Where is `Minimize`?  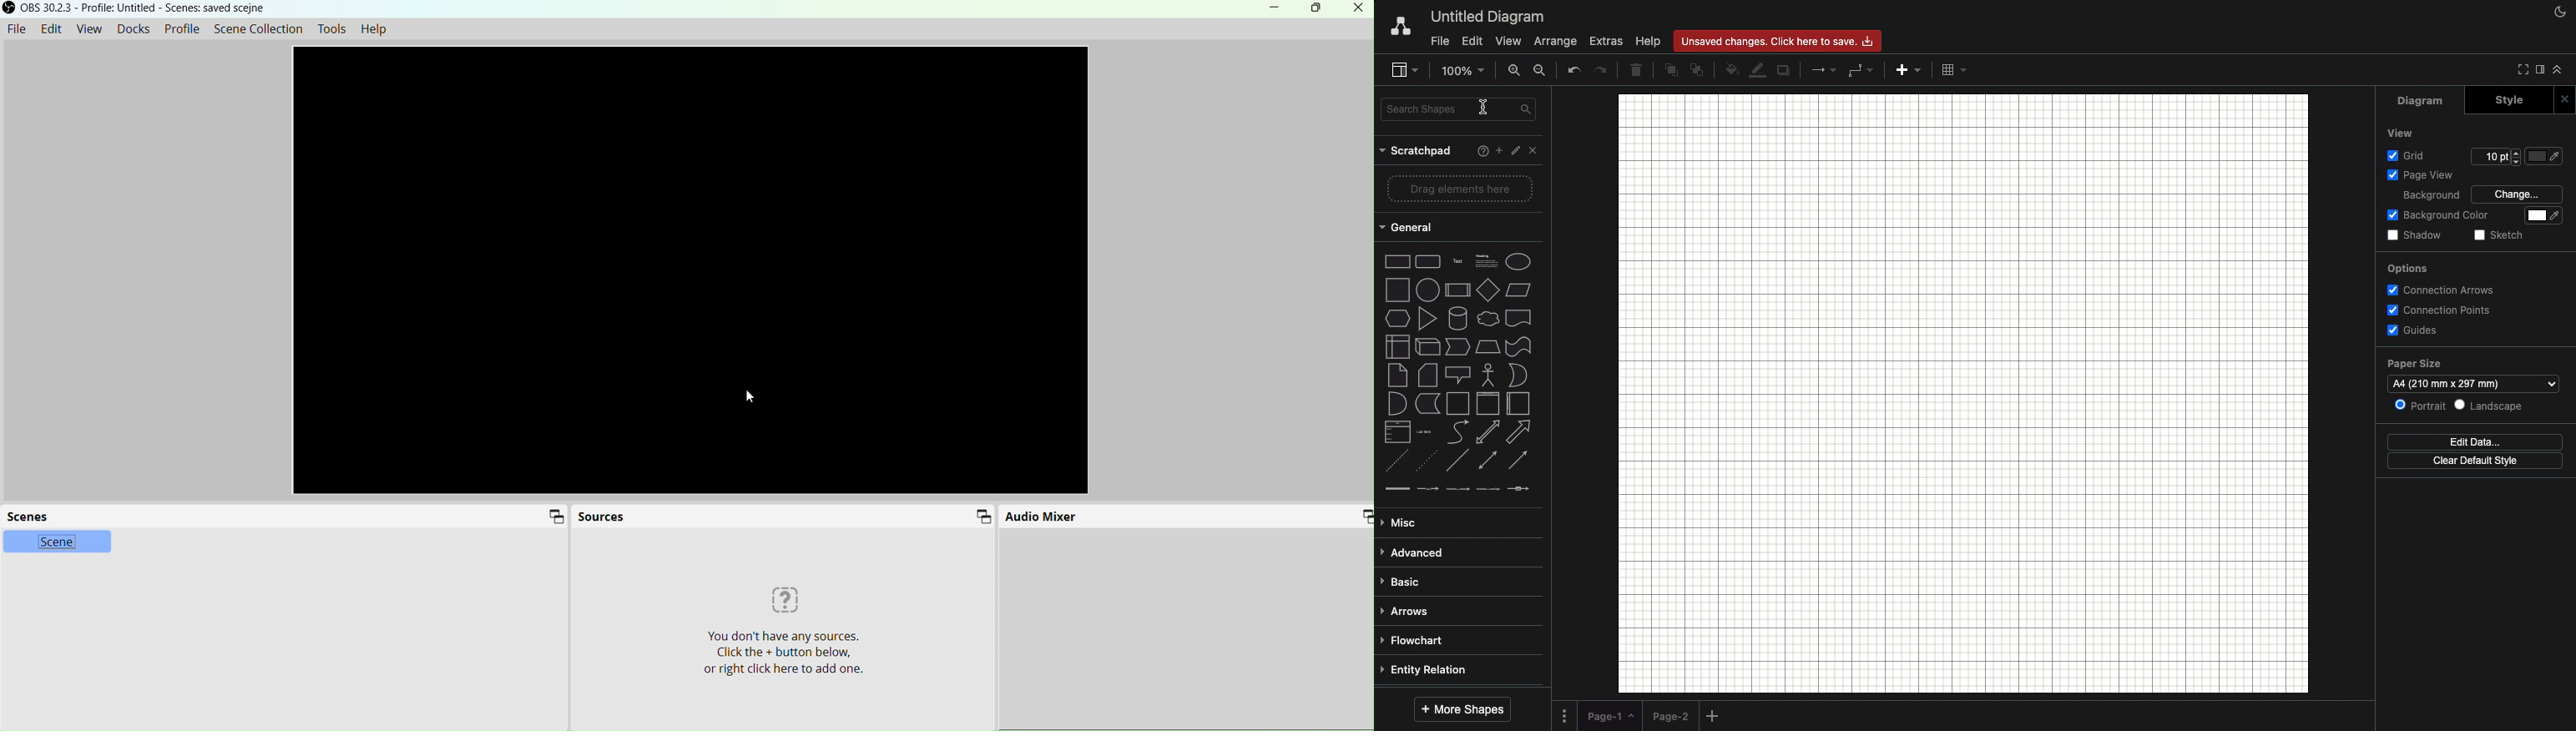
Minimize is located at coordinates (1268, 8).